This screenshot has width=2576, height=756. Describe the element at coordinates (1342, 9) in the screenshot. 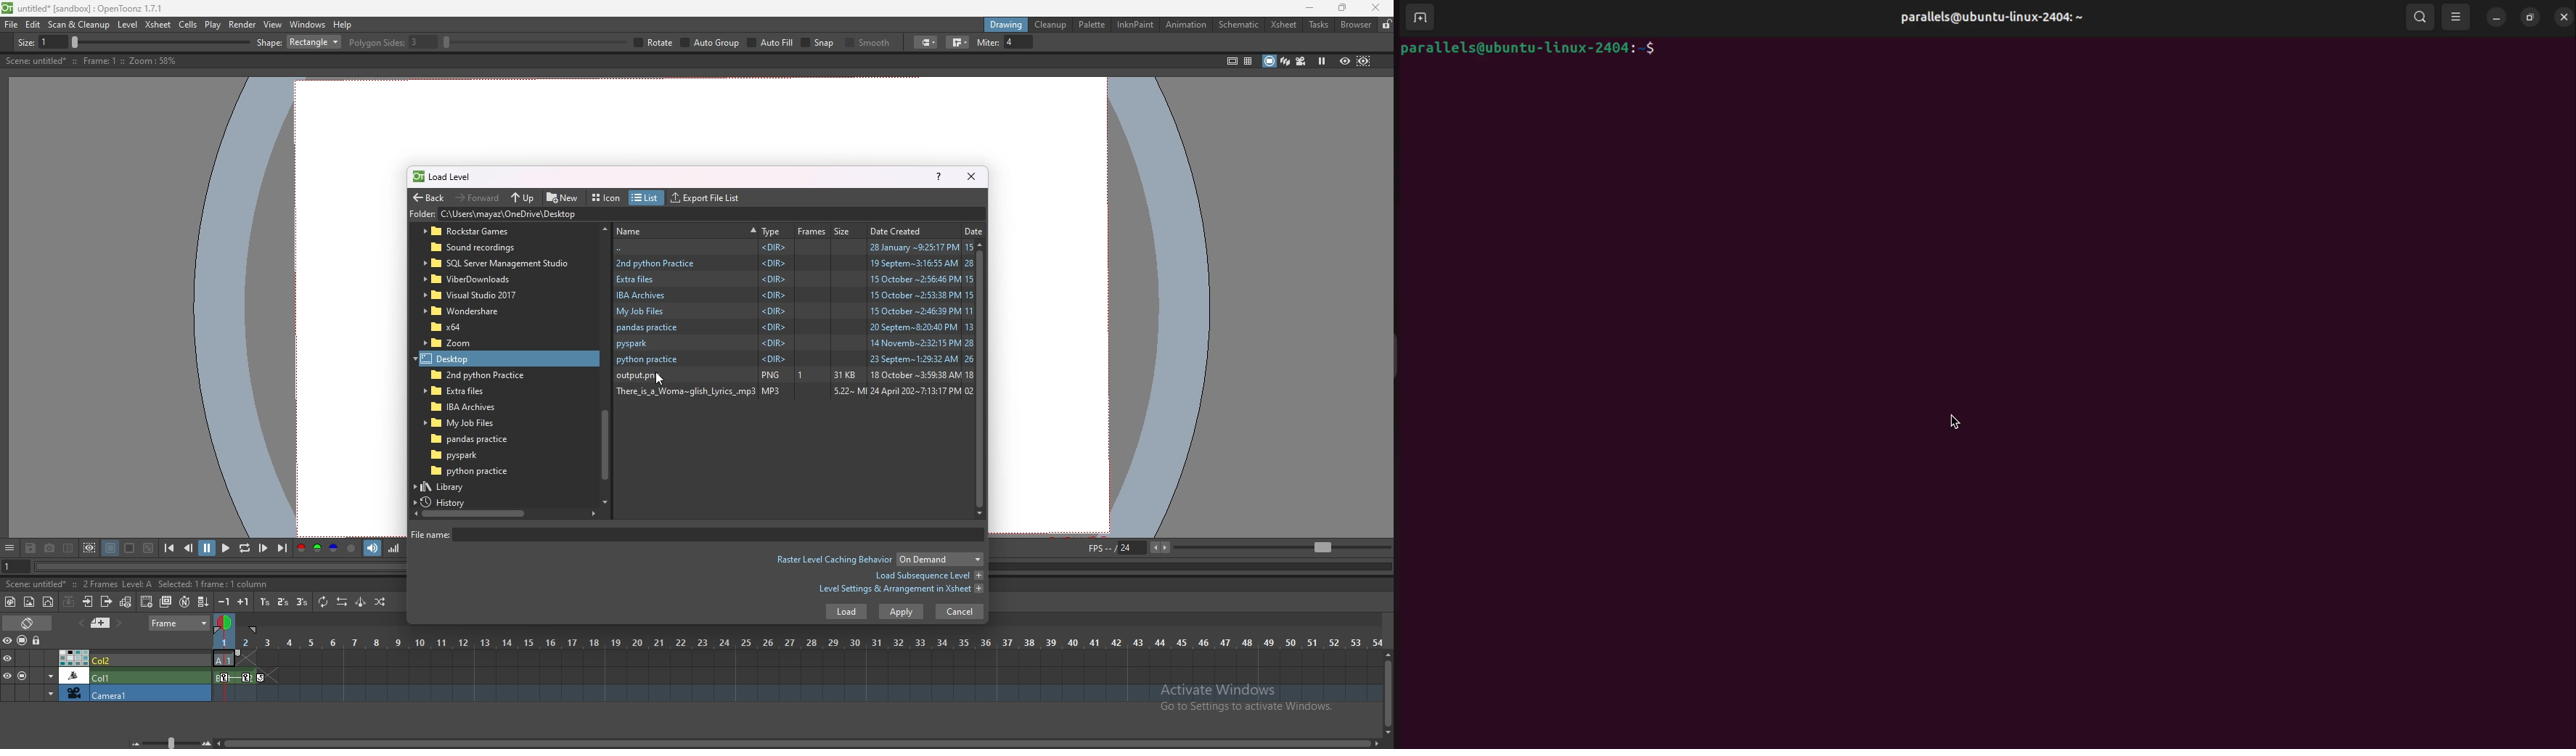

I see `resize` at that location.